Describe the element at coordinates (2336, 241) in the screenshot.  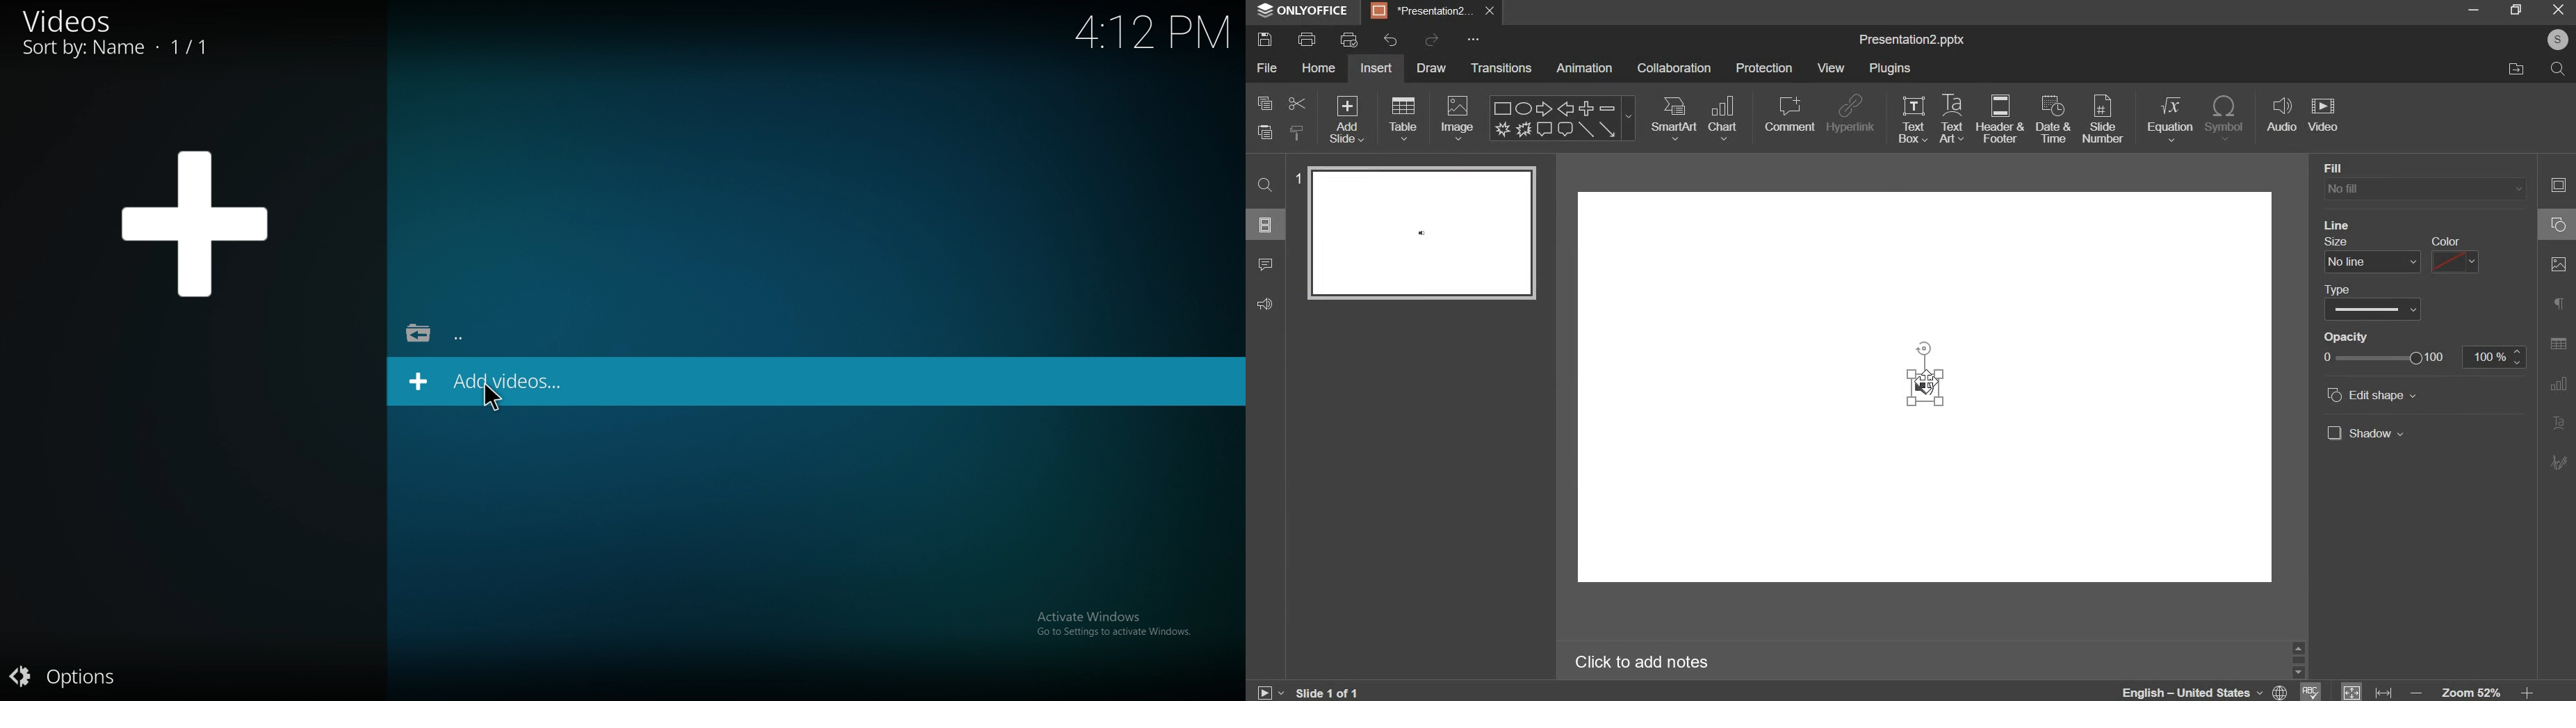
I see `size` at that location.